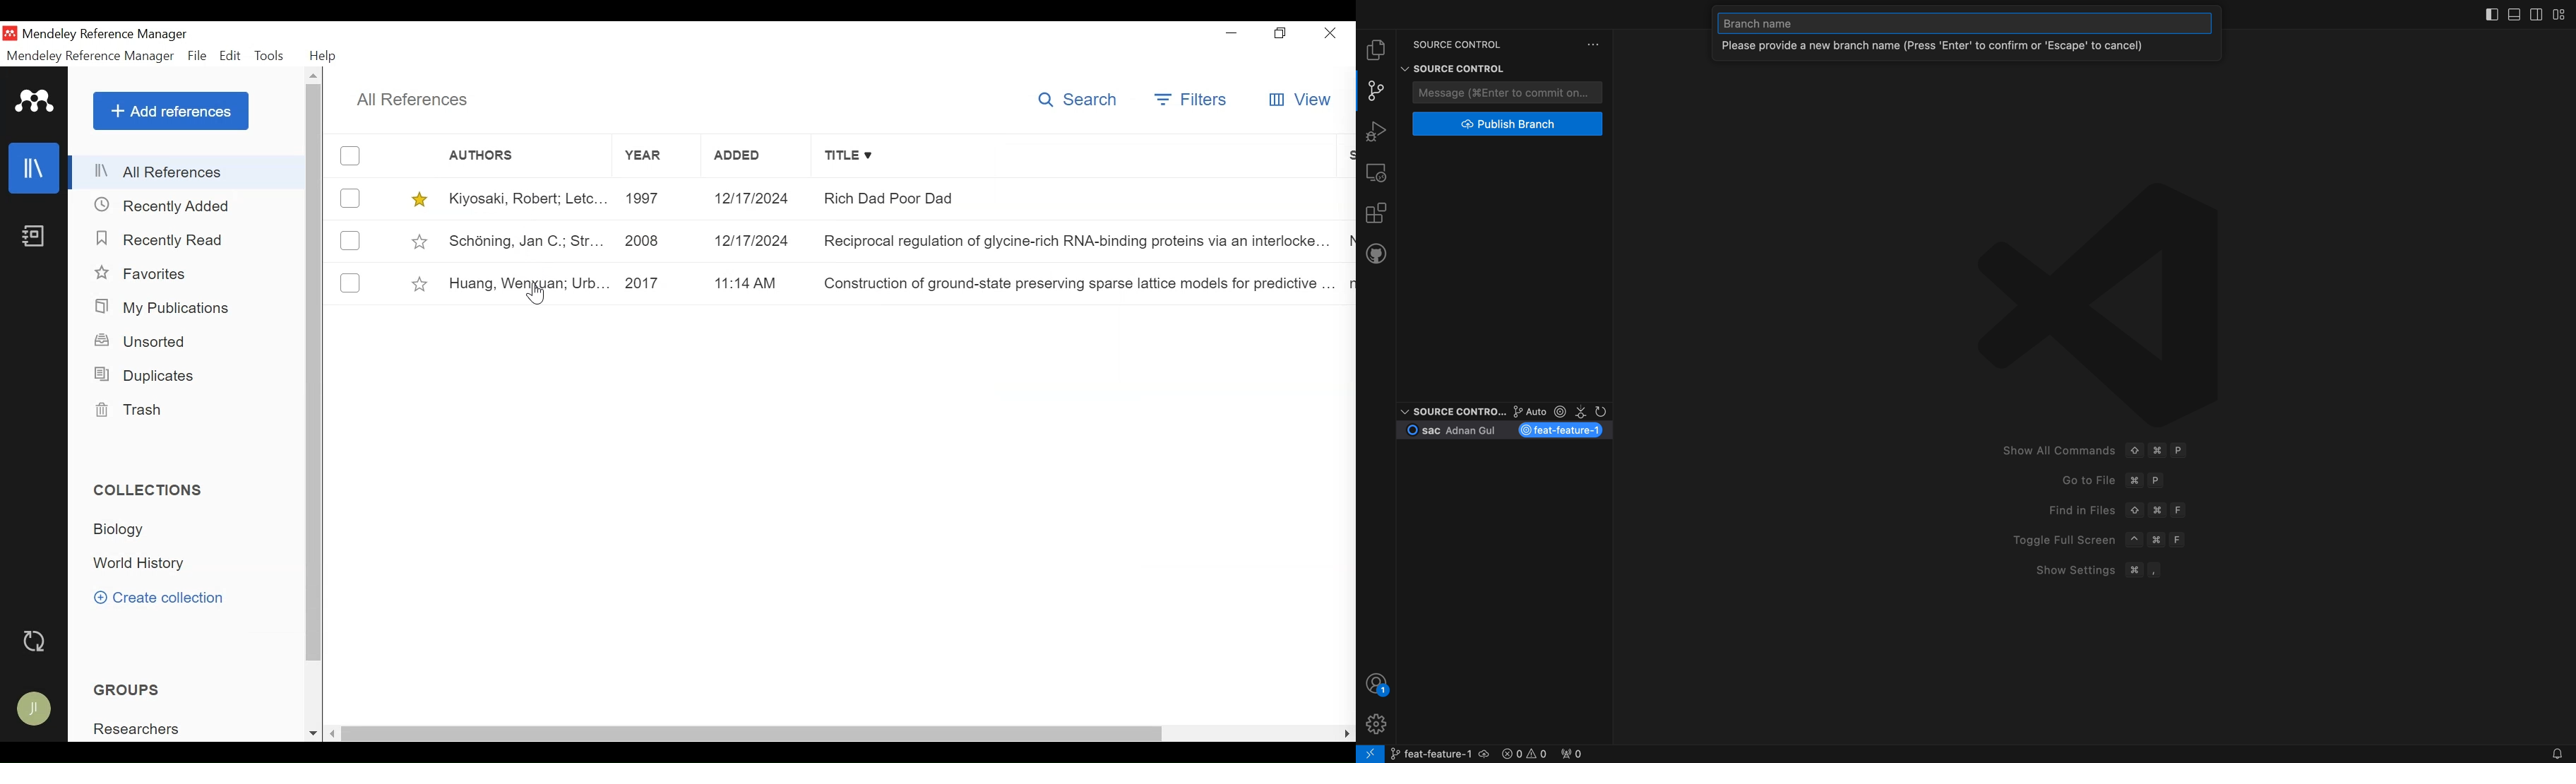  What do you see at coordinates (2057, 540) in the screenshot?
I see `Toggle Full Screen` at bounding box center [2057, 540].